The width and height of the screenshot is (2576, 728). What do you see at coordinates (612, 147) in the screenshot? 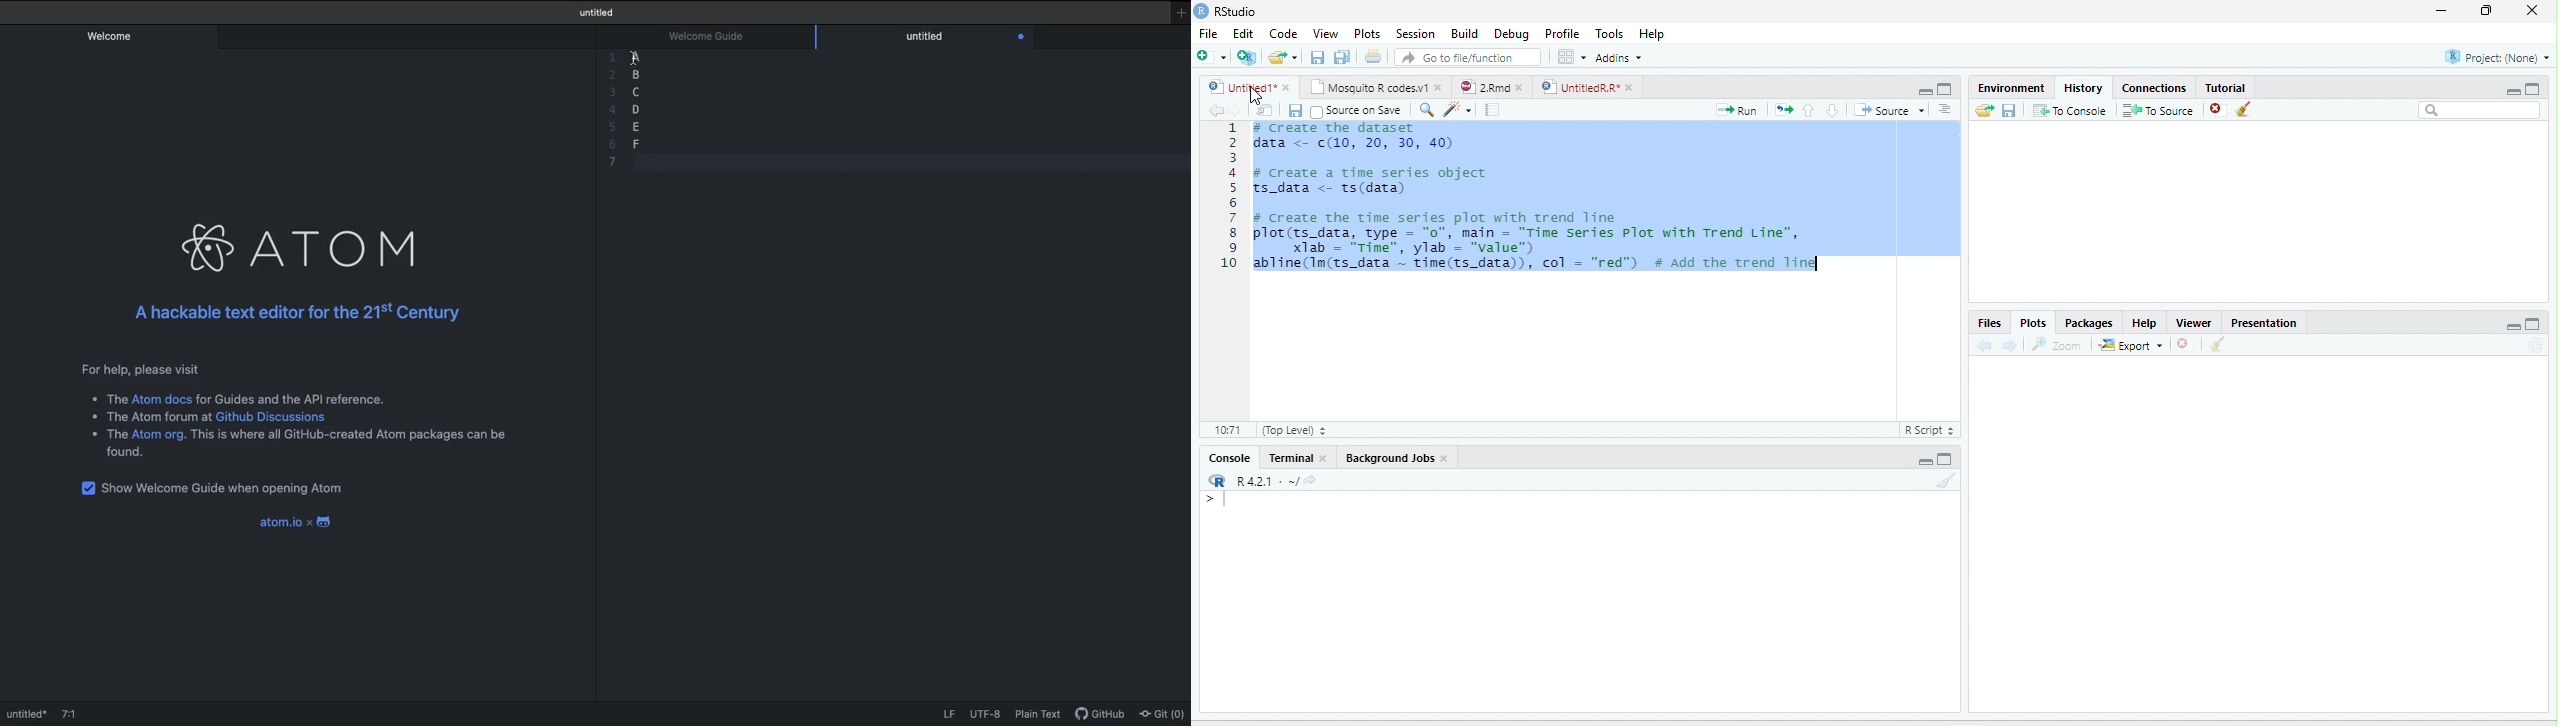
I see `6` at bounding box center [612, 147].